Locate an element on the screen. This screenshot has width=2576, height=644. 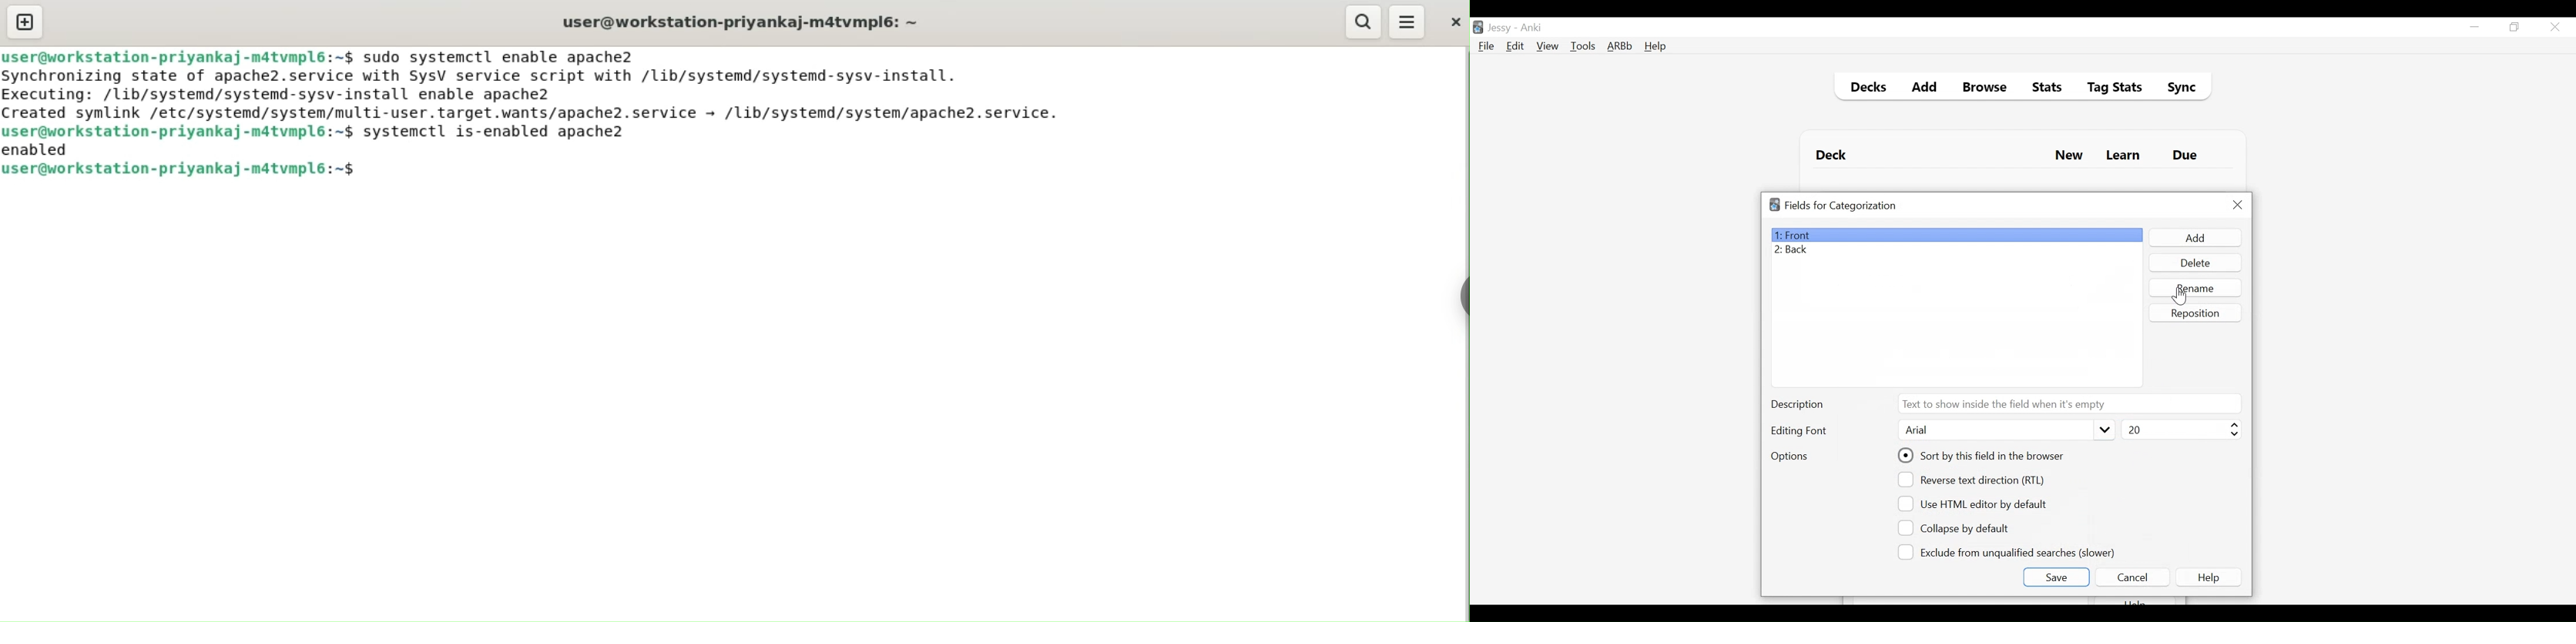
Learn is located at coordinates (2123, 156).